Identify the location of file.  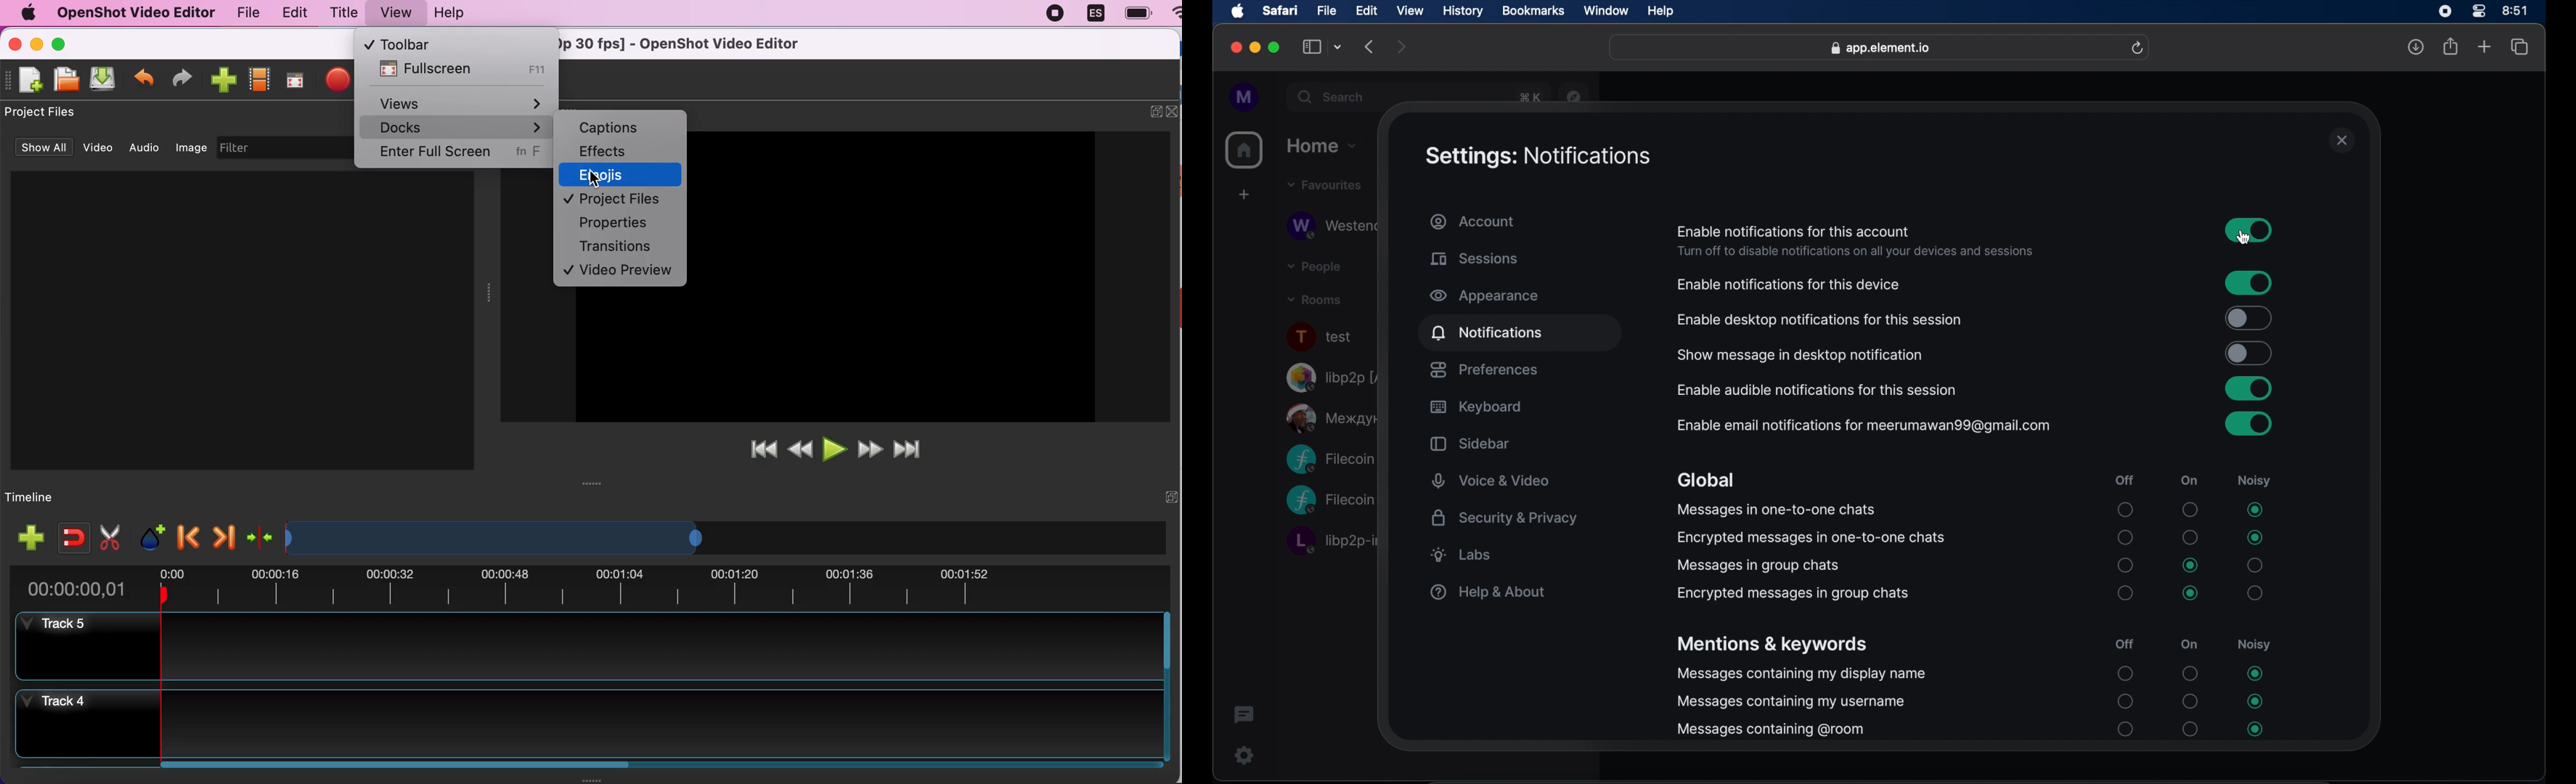
(1329, 12).